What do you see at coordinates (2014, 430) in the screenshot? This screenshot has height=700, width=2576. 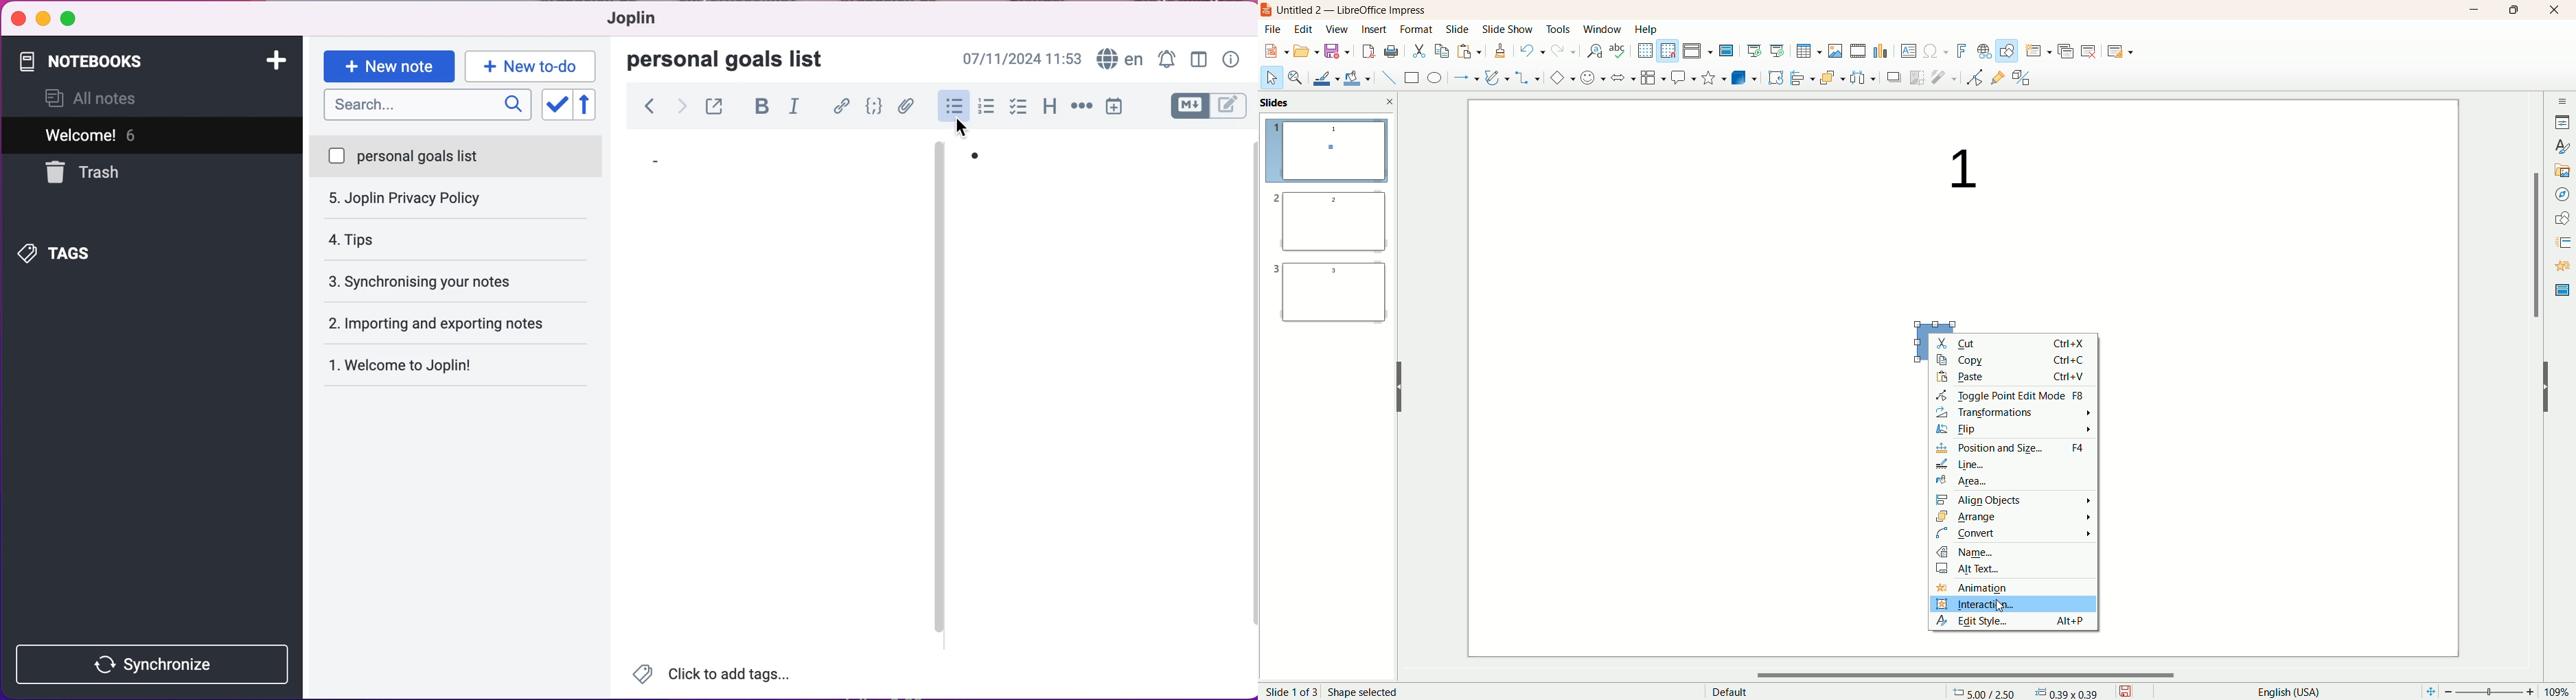 I see `flip` at bounding box center [2014, 430].